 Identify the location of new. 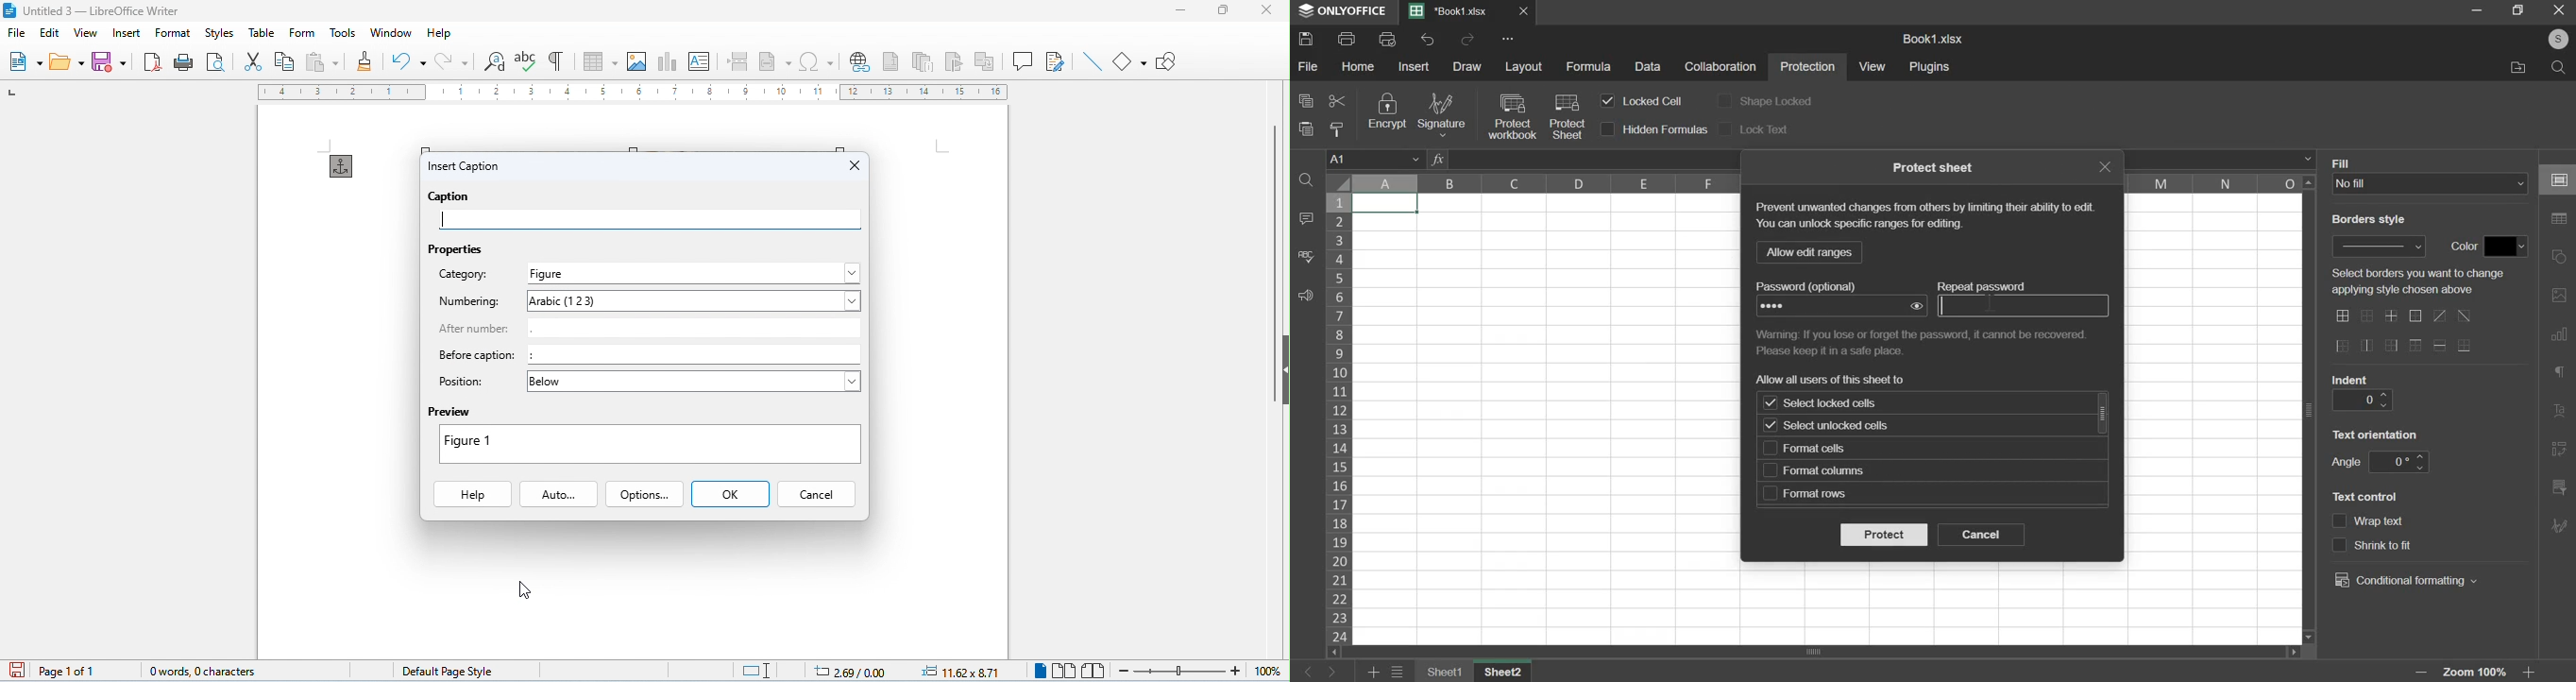
(26, 61).